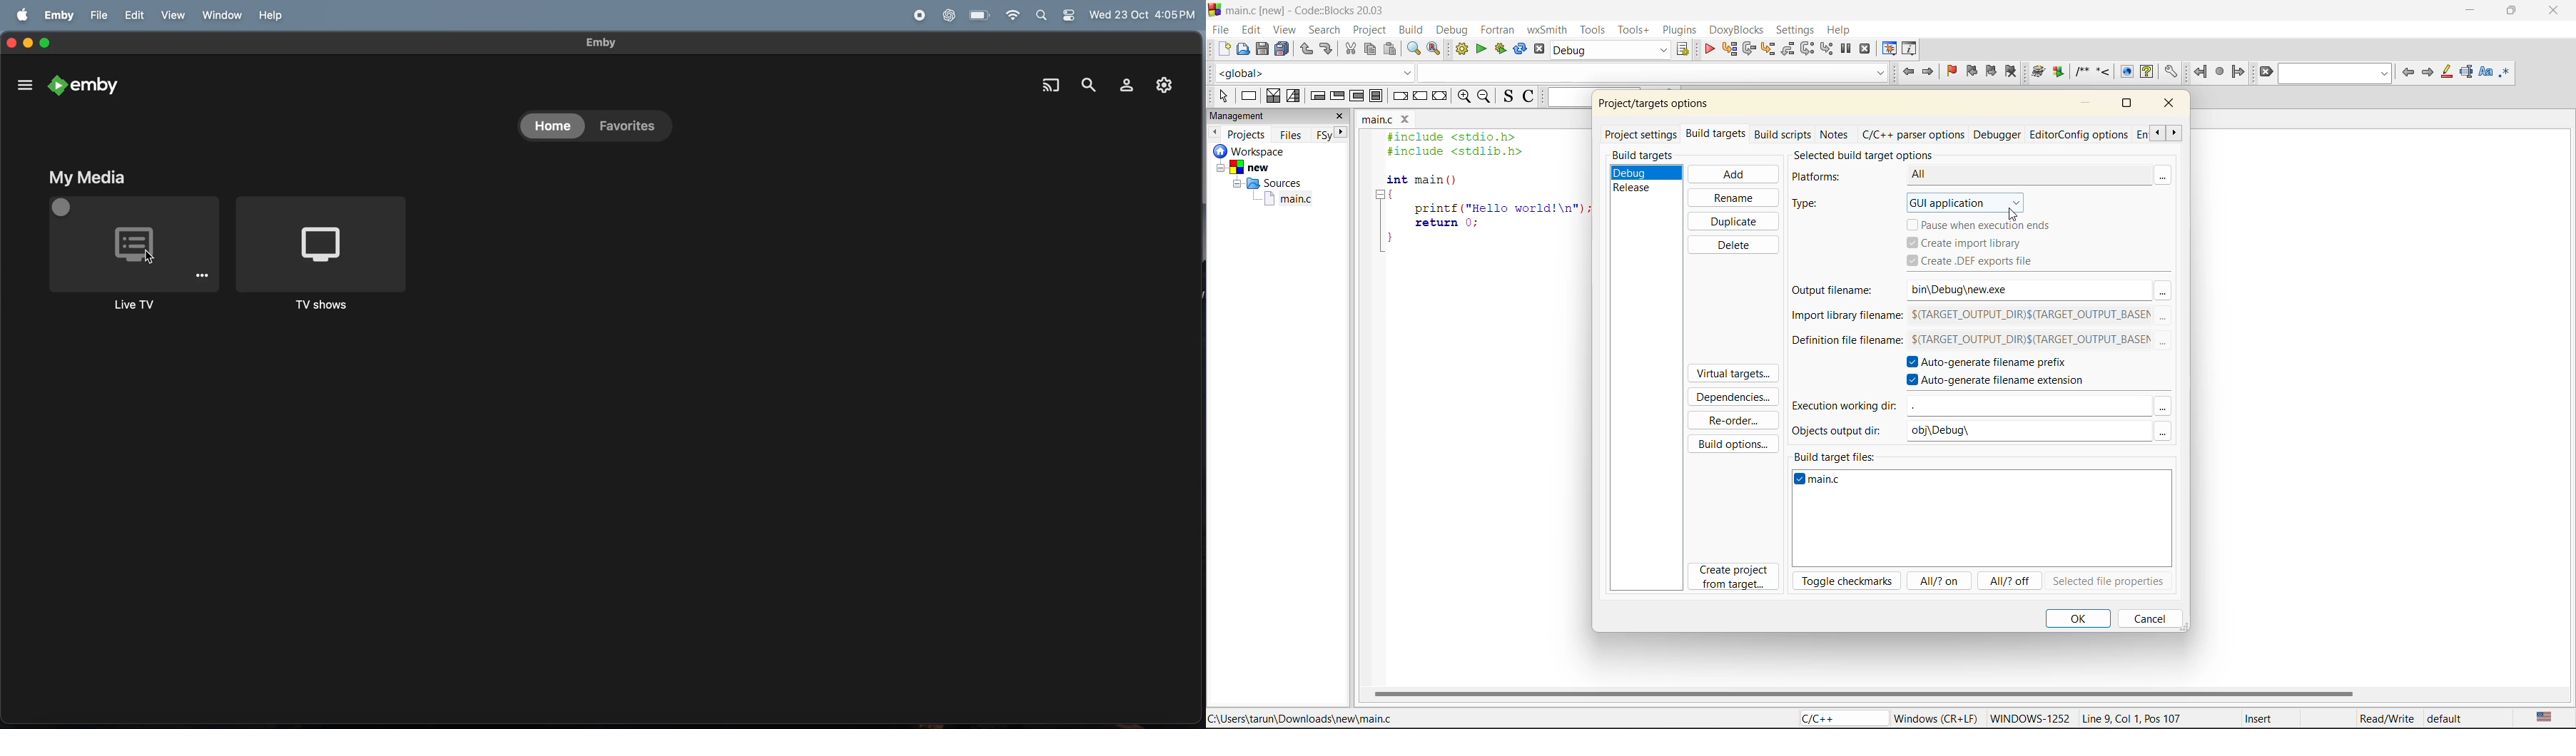 This screenshot has height=756, width=2576. I want to click on tools, so click(1592, 31).